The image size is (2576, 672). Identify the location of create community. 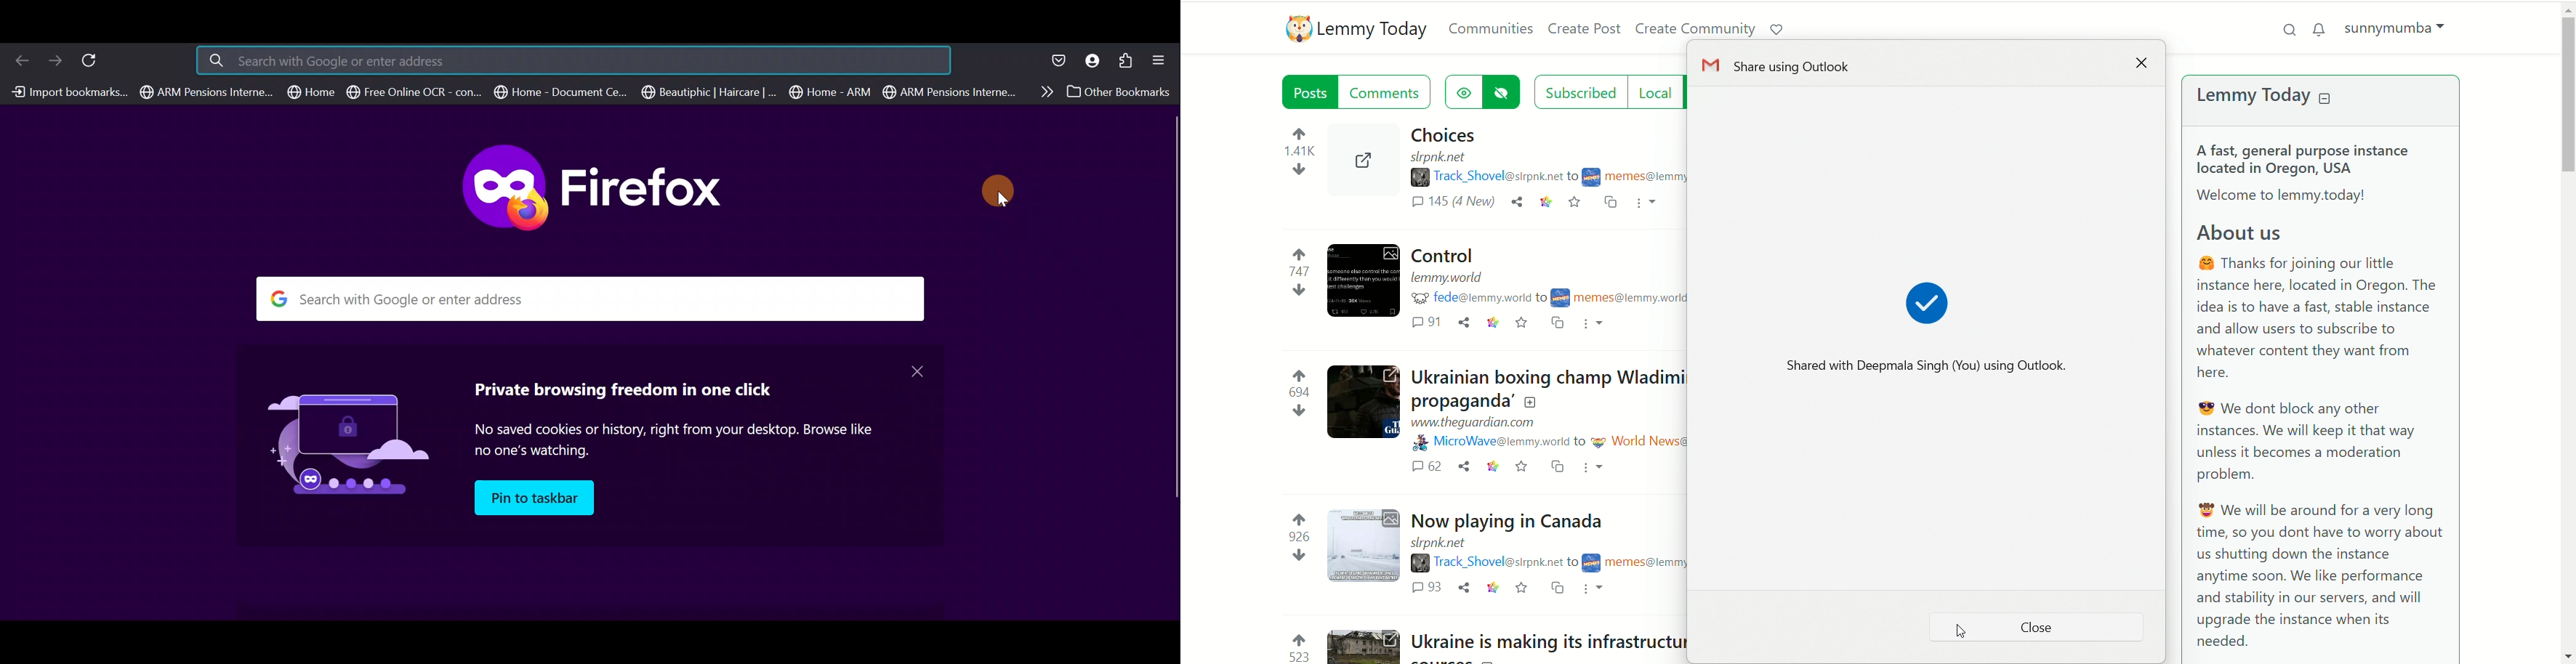
(1693, 27).